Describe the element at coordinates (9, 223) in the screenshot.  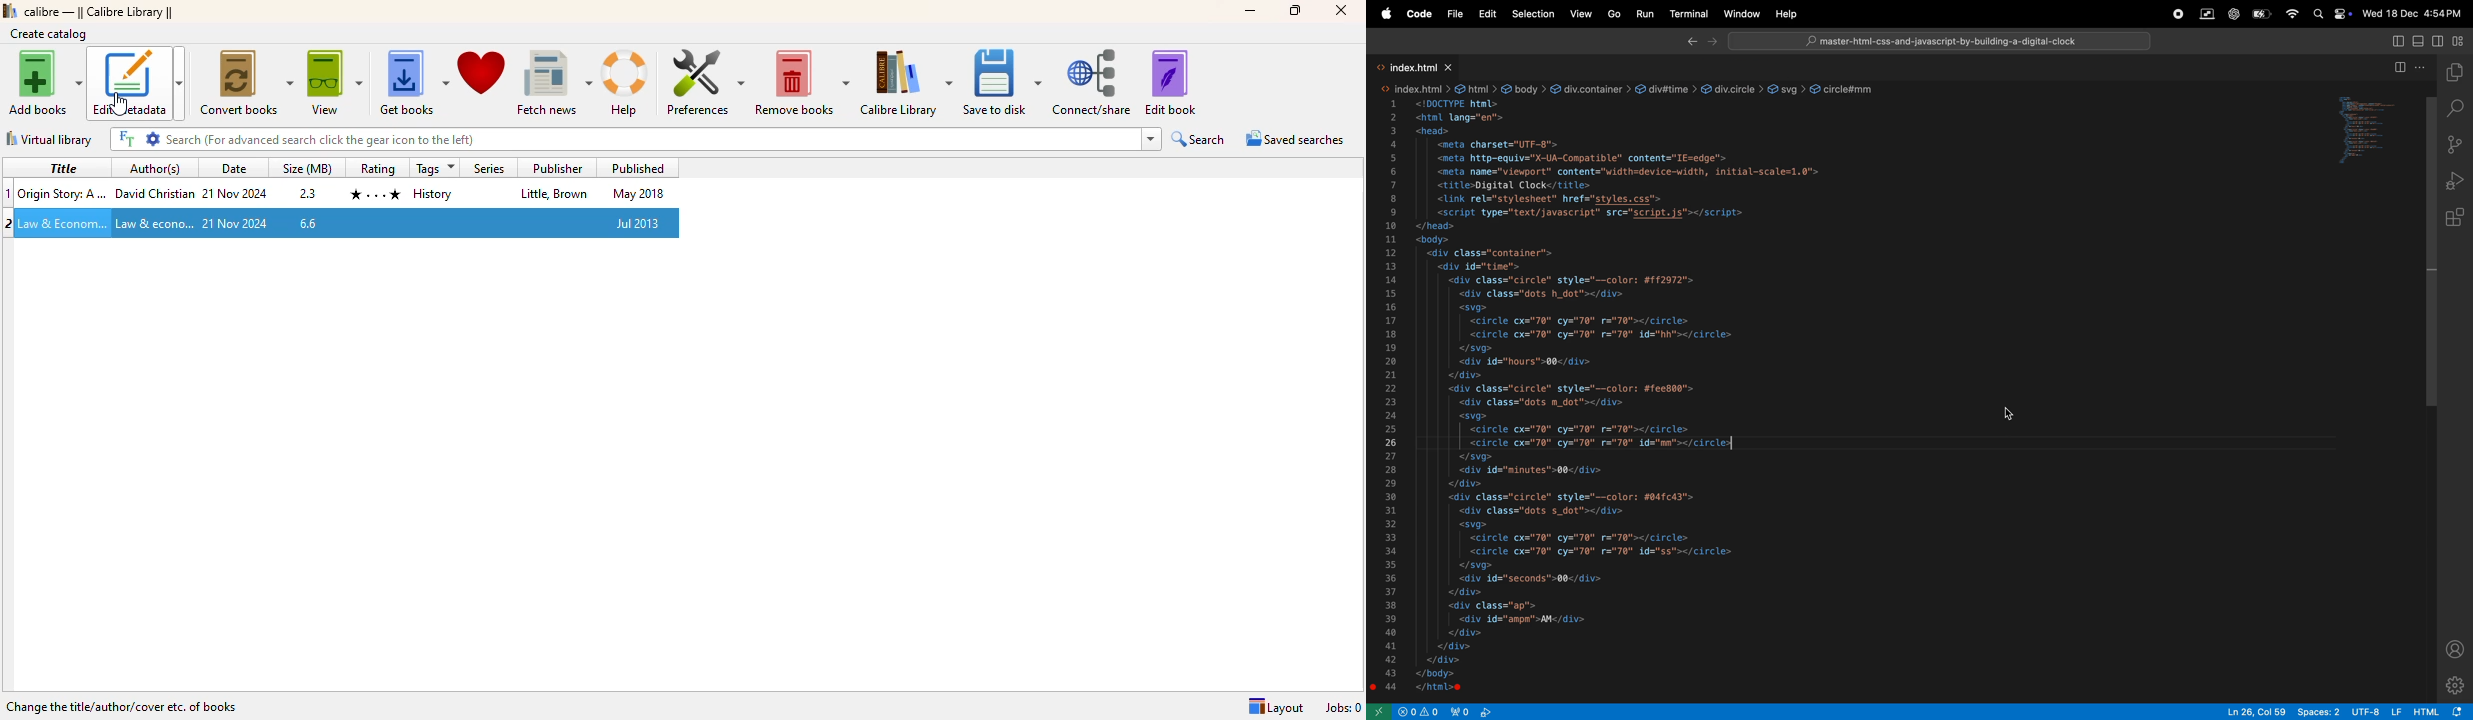
I see `2` at that location.